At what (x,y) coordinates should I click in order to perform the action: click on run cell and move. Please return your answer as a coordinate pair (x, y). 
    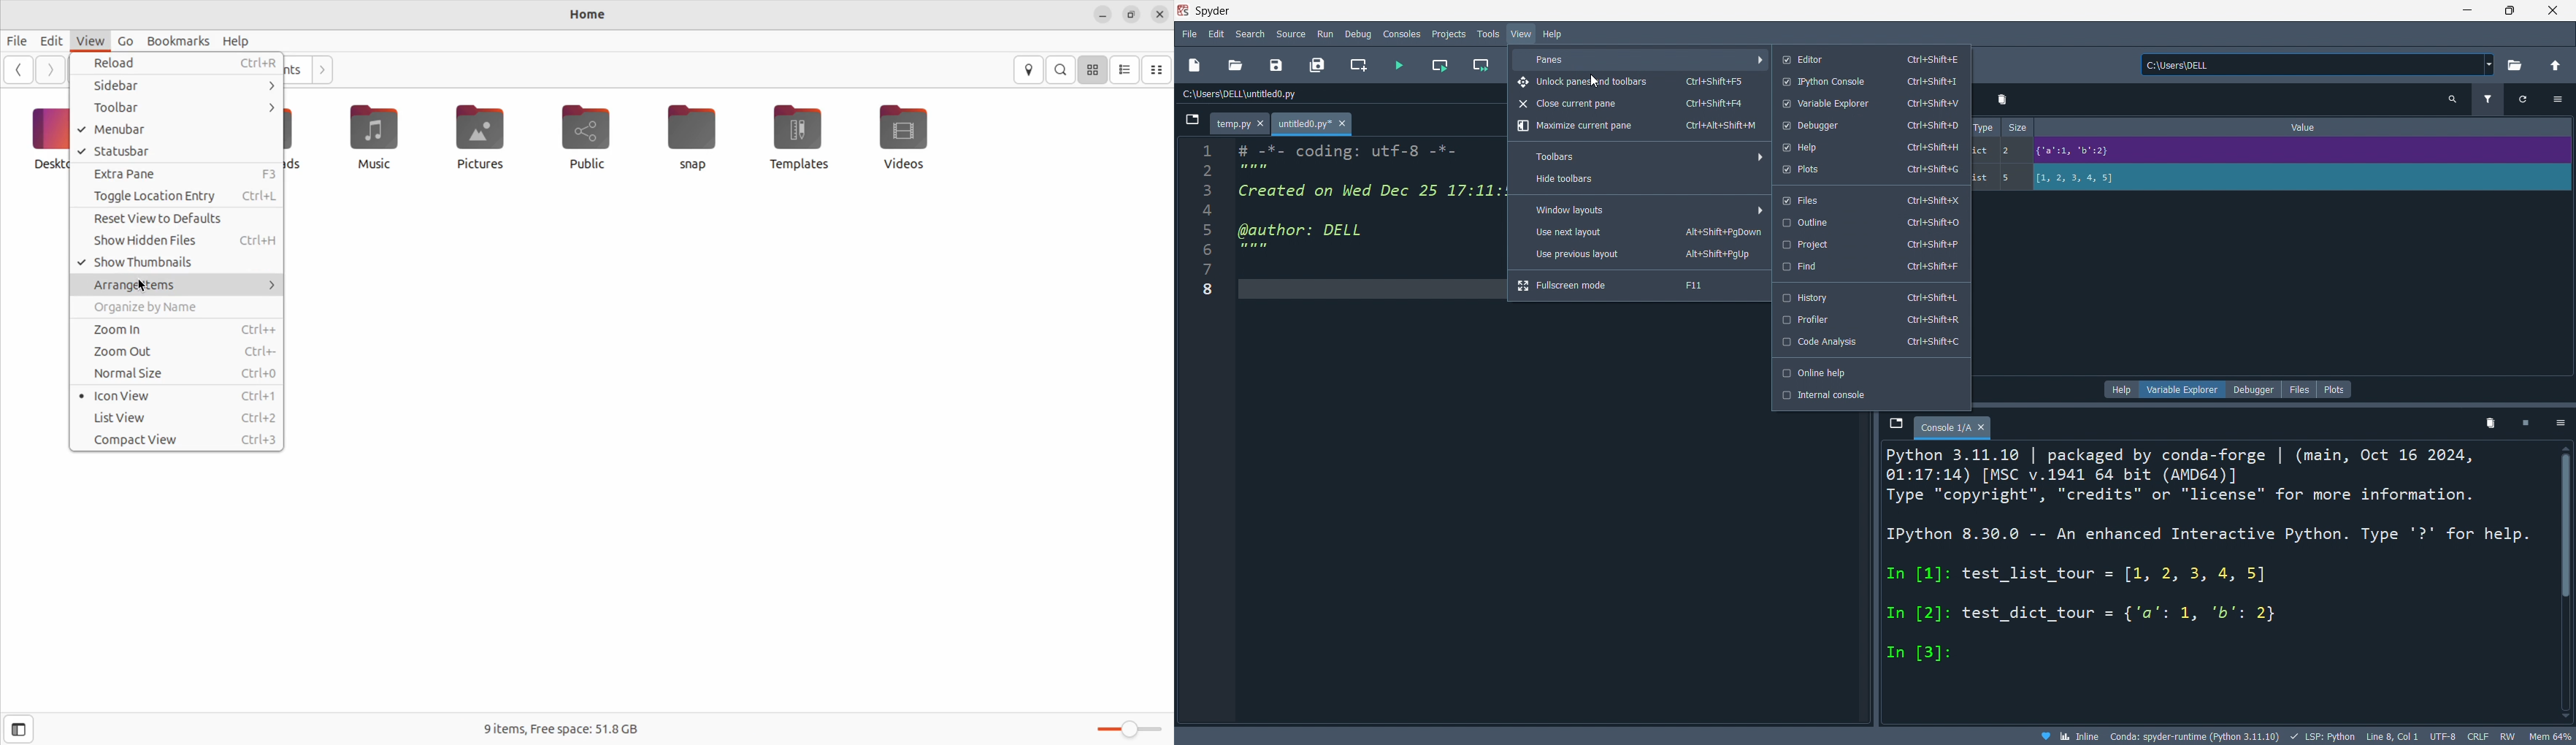
    Looking at the image, I should click on (1484, 66).